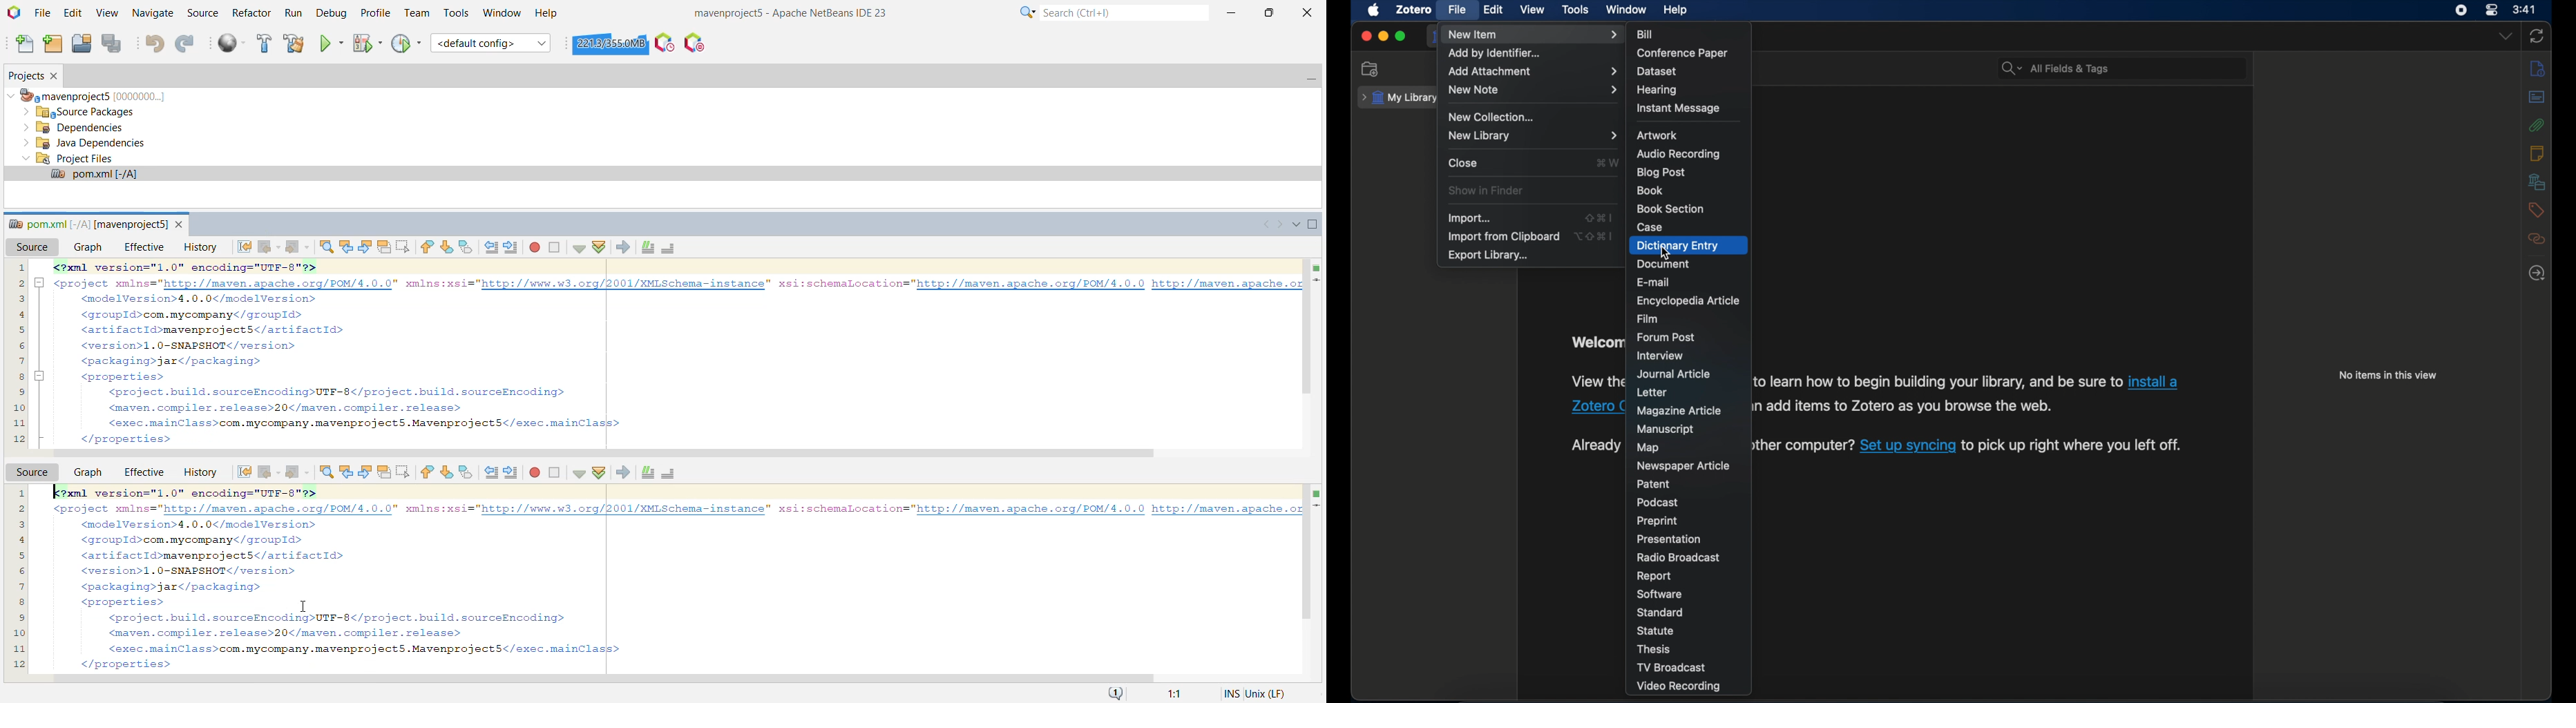  I want to click on podcast, so click(1658, 503).